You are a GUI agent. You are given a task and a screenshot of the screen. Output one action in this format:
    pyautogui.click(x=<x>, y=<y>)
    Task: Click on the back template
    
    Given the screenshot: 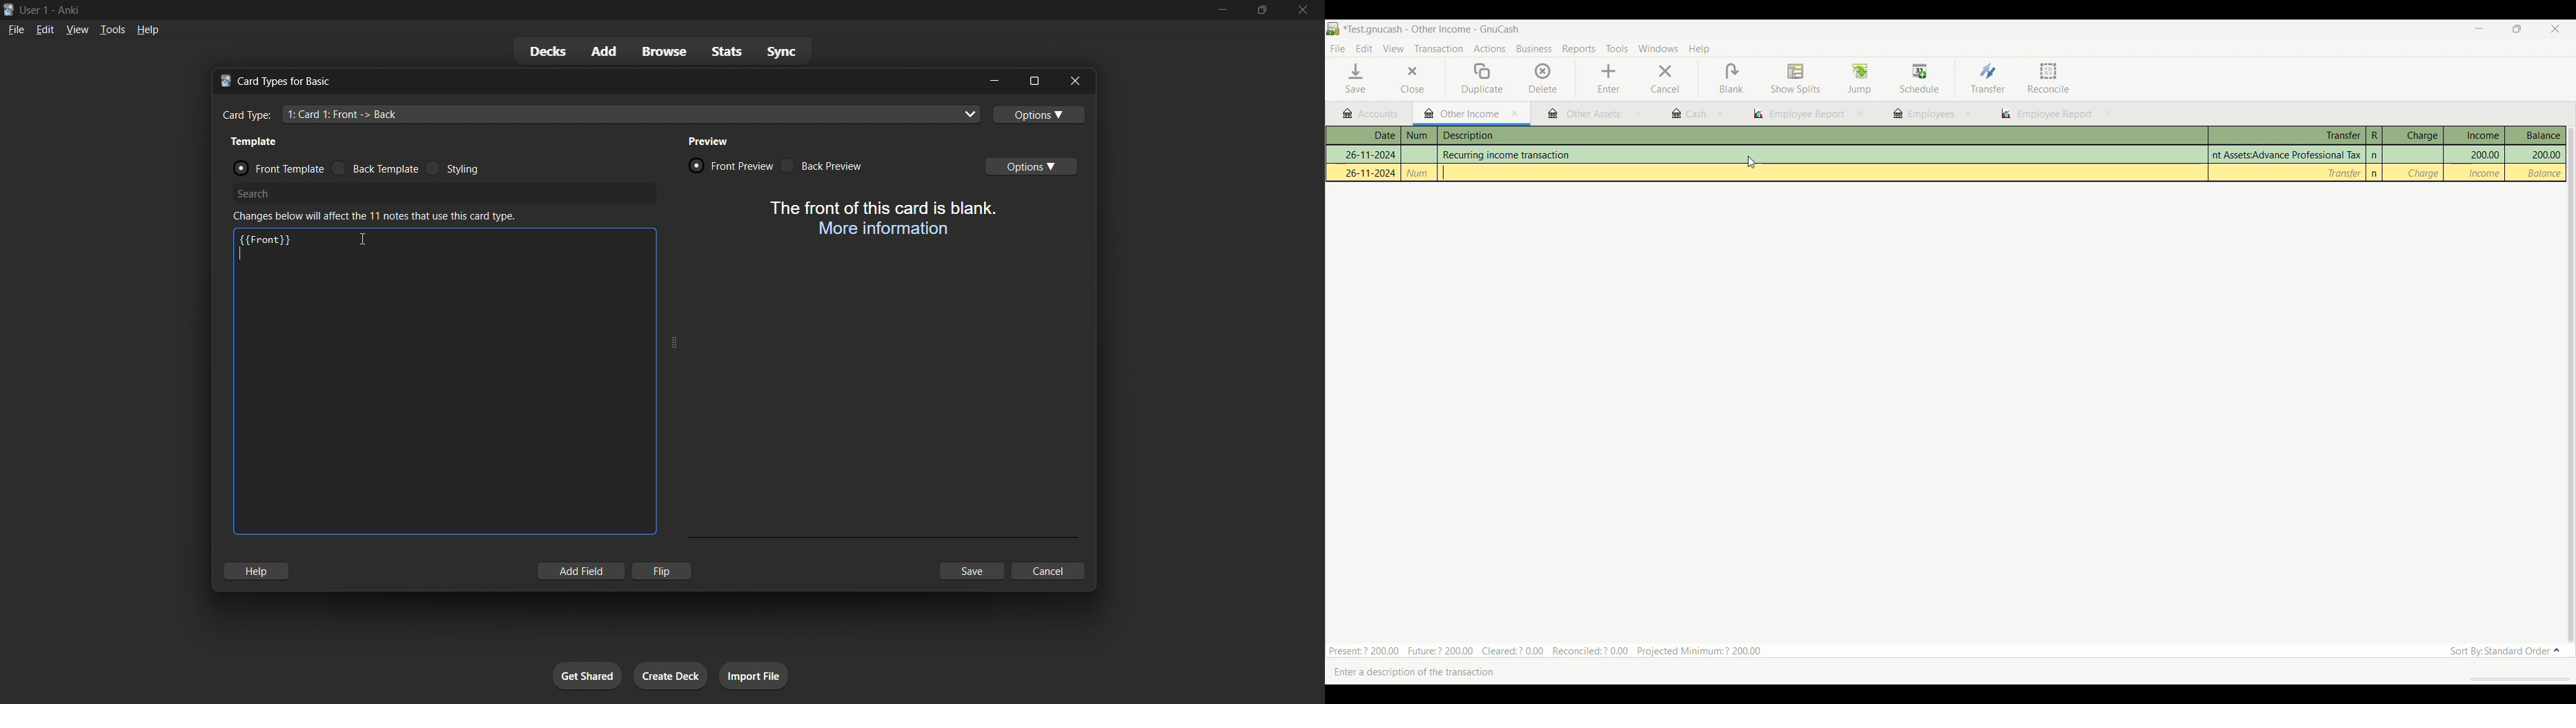 What is the action you would take?
    pyautogui.click(x=377, y=168)
    